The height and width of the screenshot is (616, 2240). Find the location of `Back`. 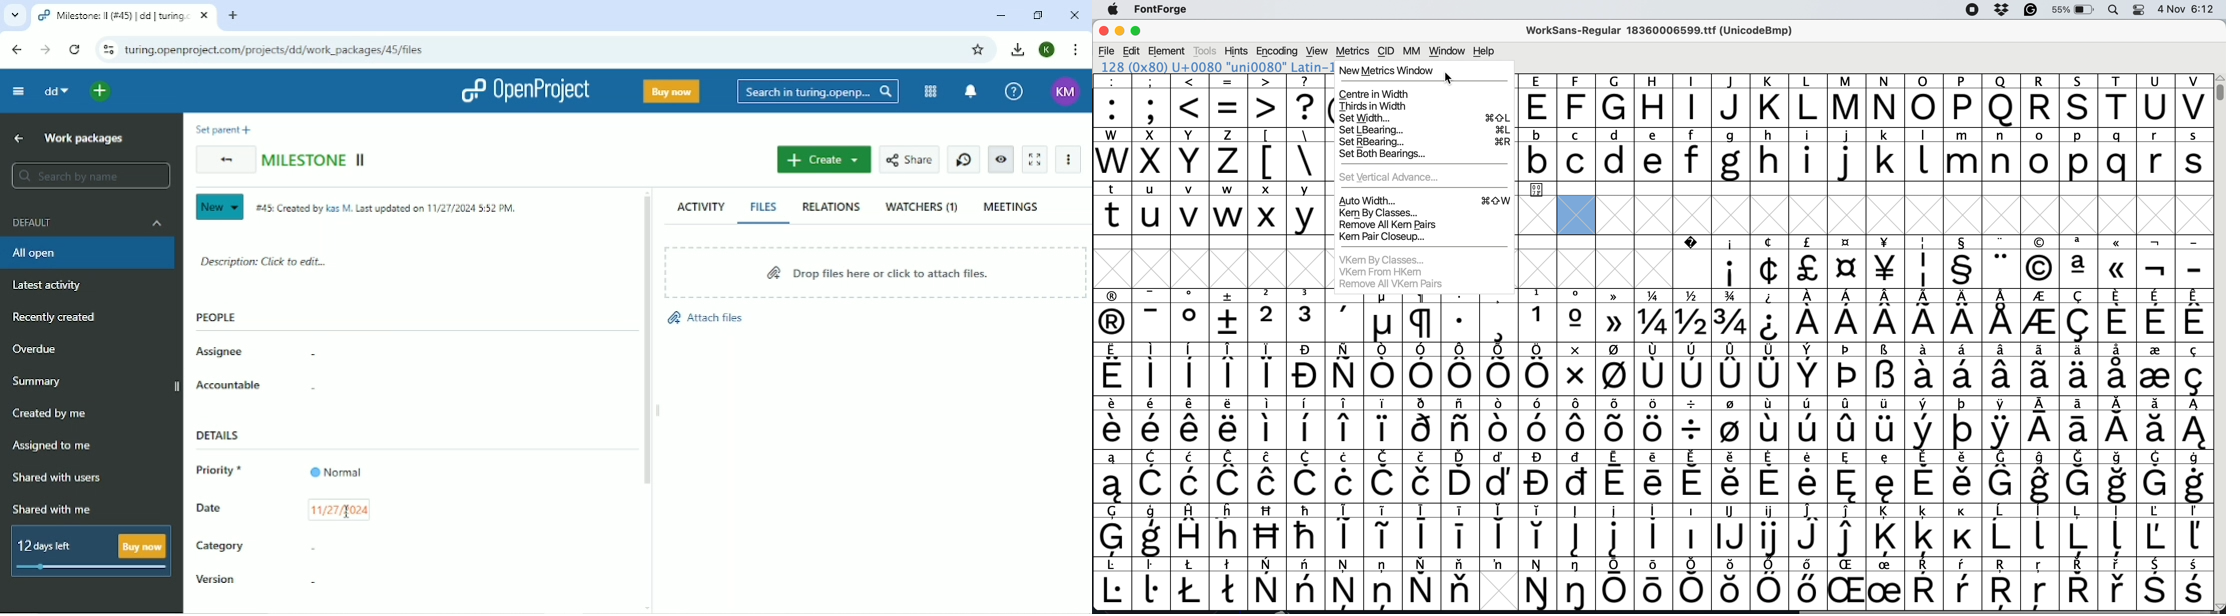

Back is located at coordinates (223, 161).